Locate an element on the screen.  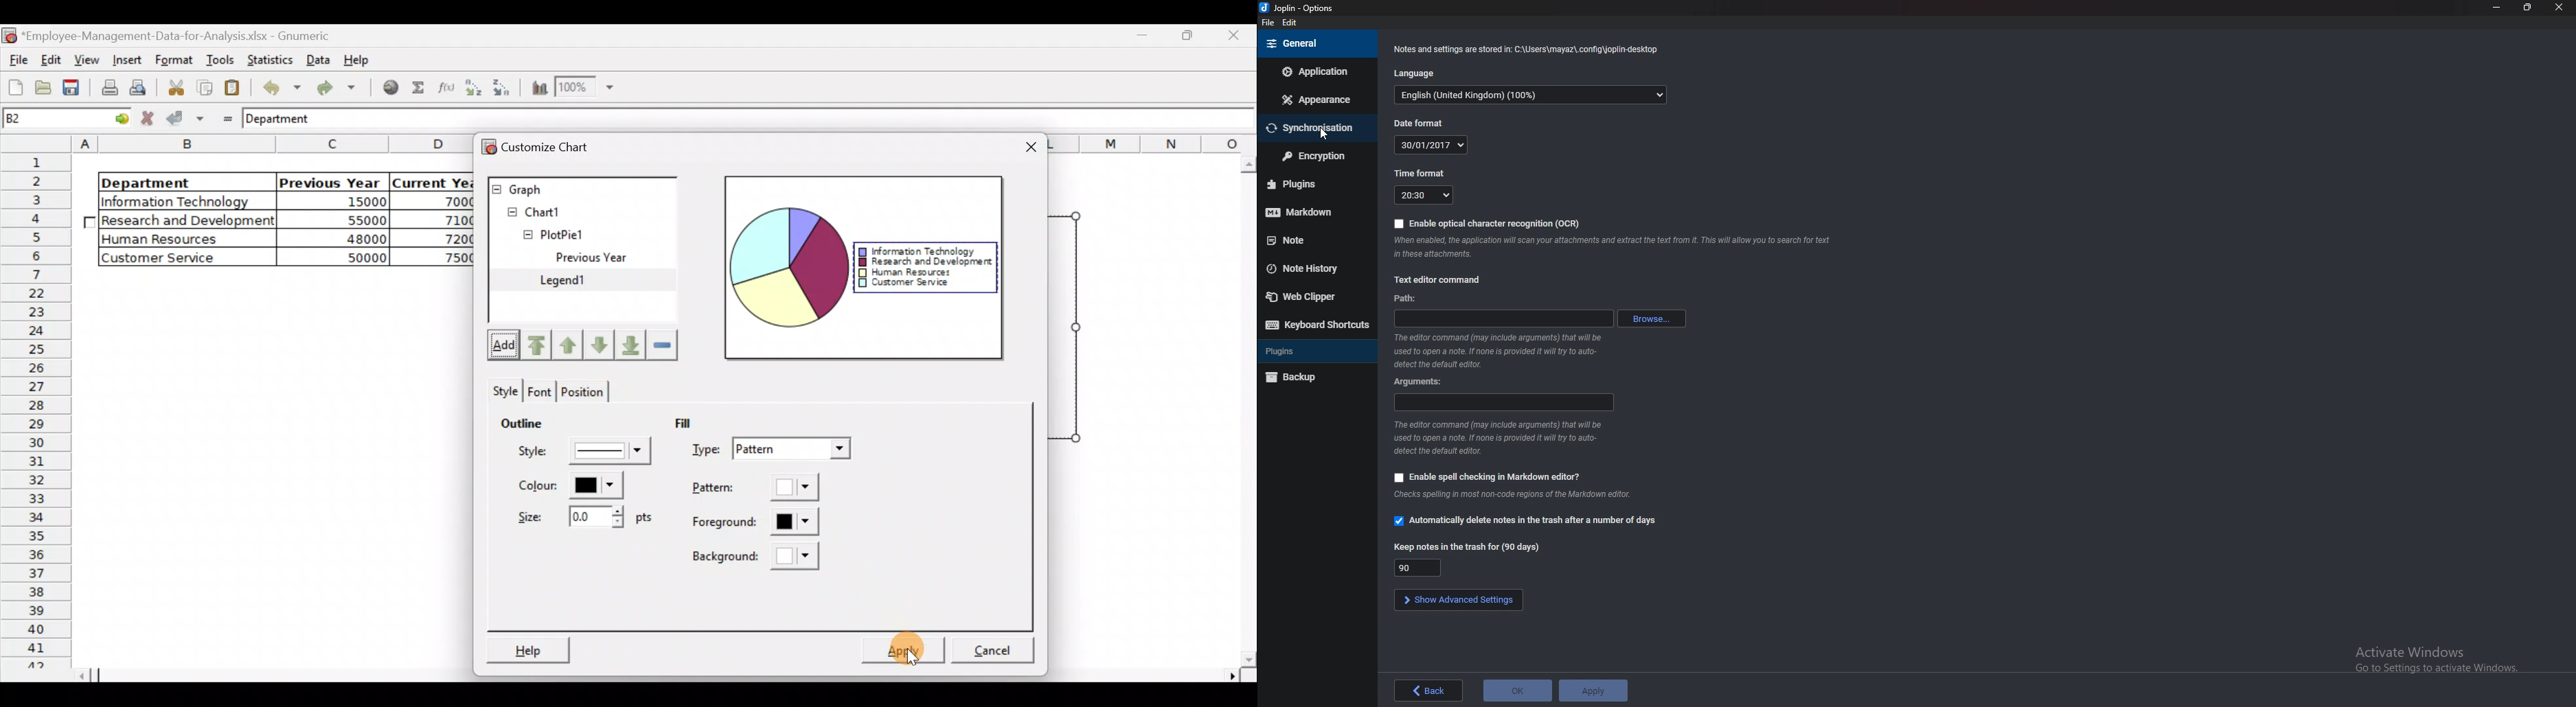
ok is located at coordinates (1516, 689).